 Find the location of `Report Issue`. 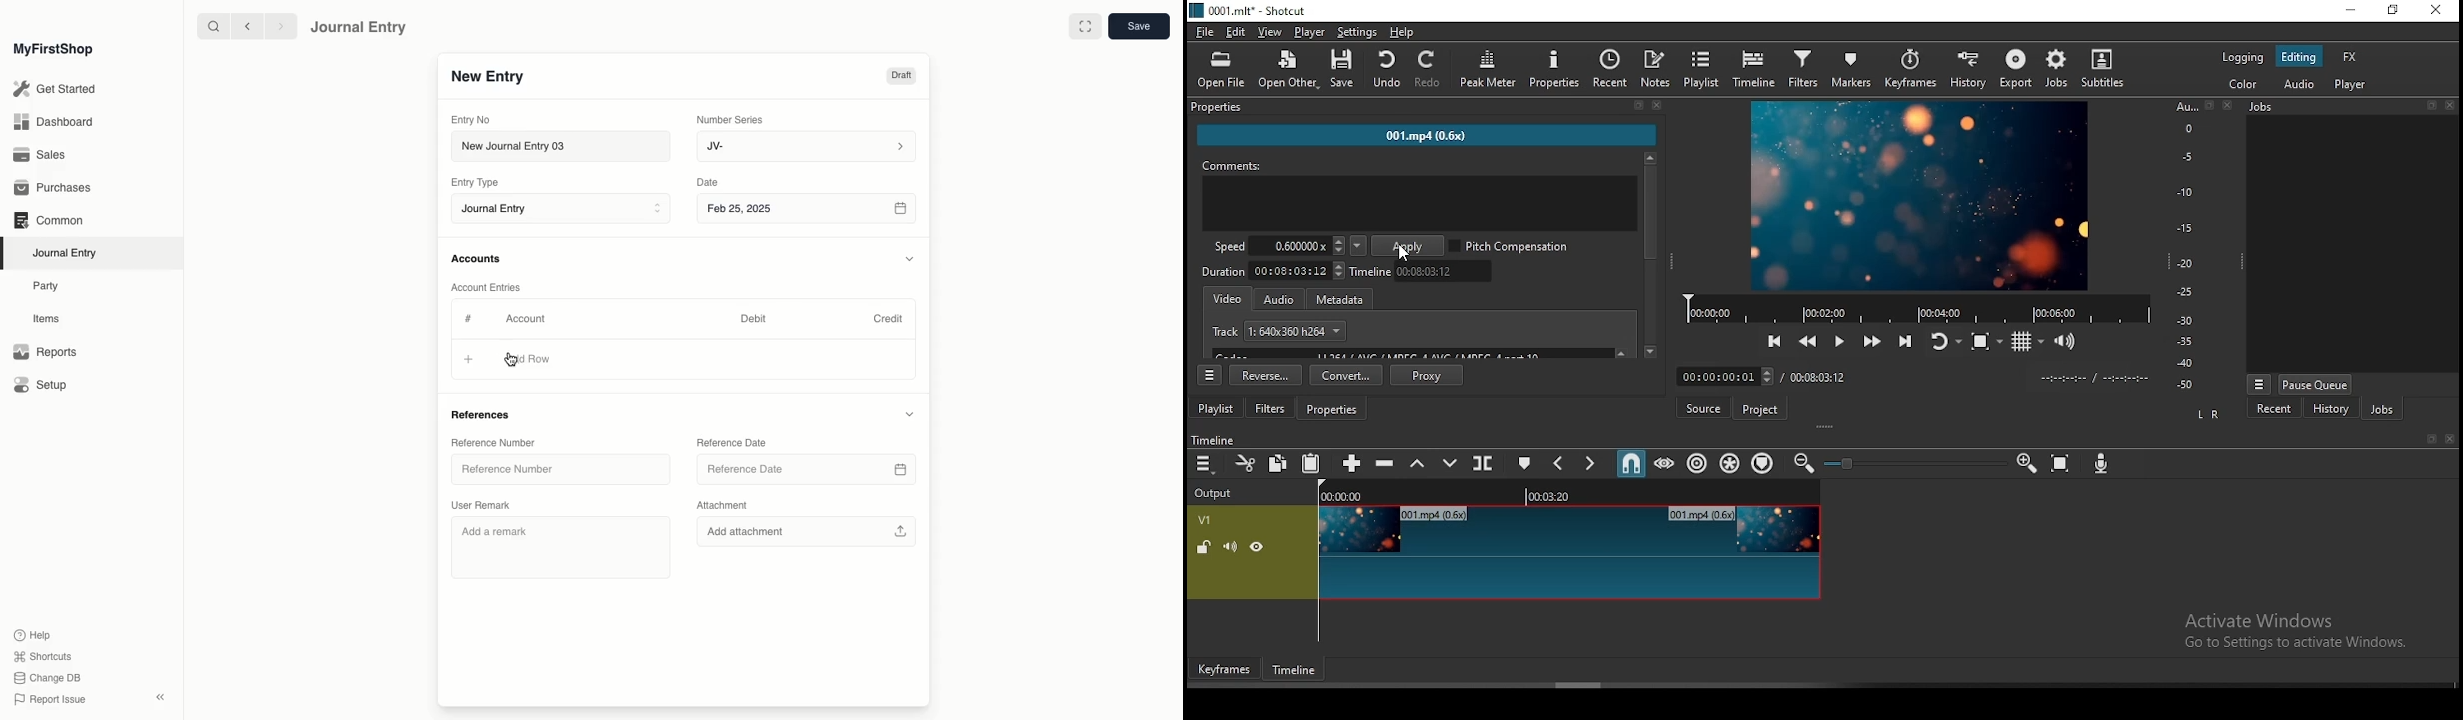

Report Issue is located at coordinates (48, 699).